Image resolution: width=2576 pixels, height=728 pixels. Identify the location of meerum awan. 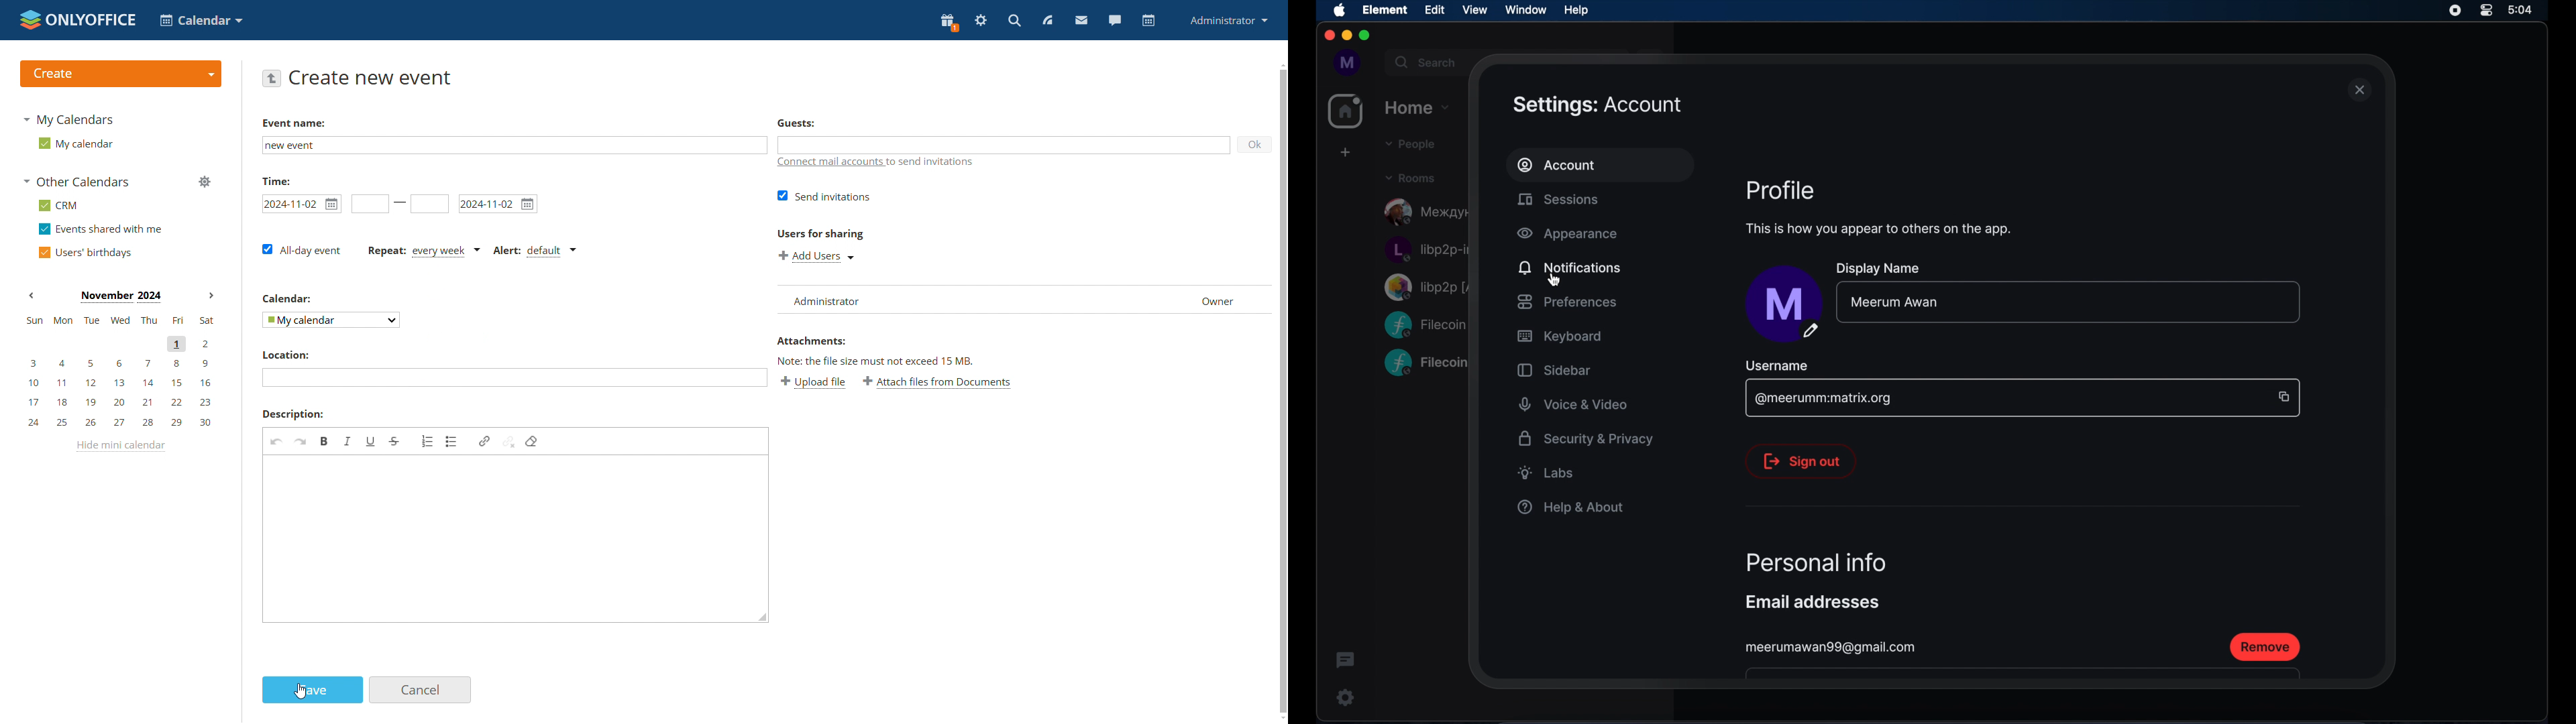
(1893, 302).